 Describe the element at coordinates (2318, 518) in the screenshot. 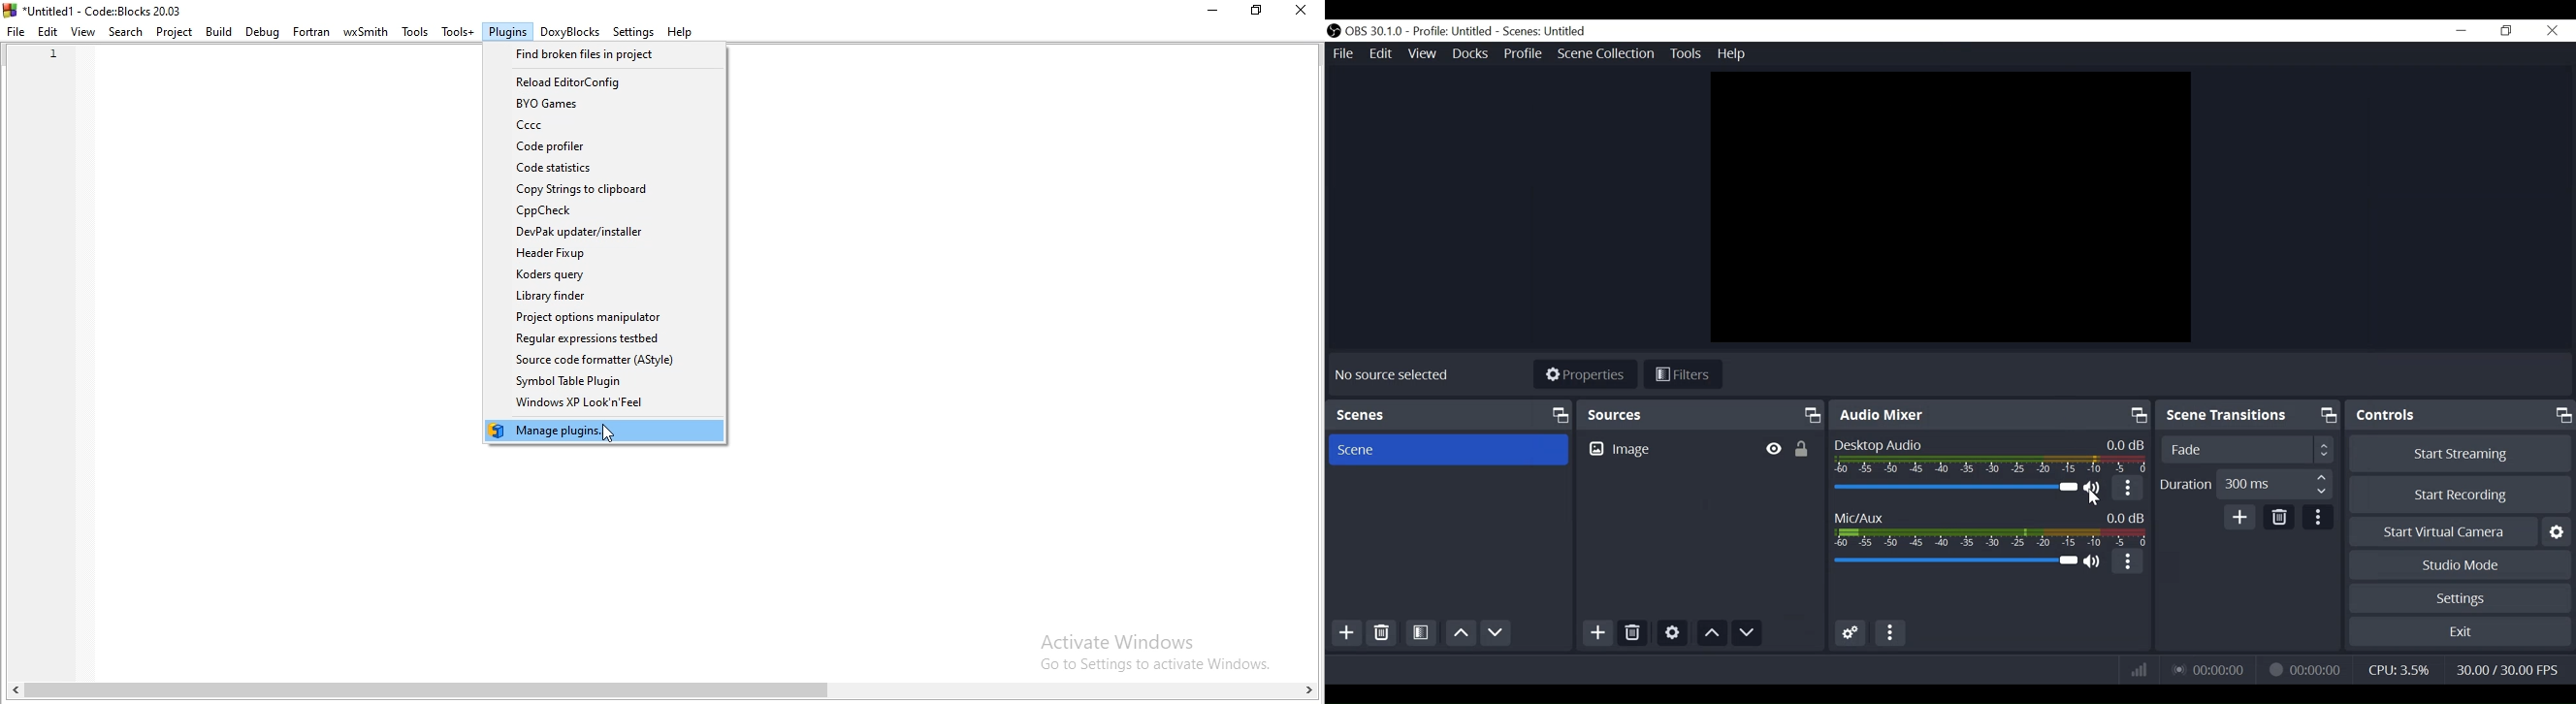

I see `more Options` at that location.